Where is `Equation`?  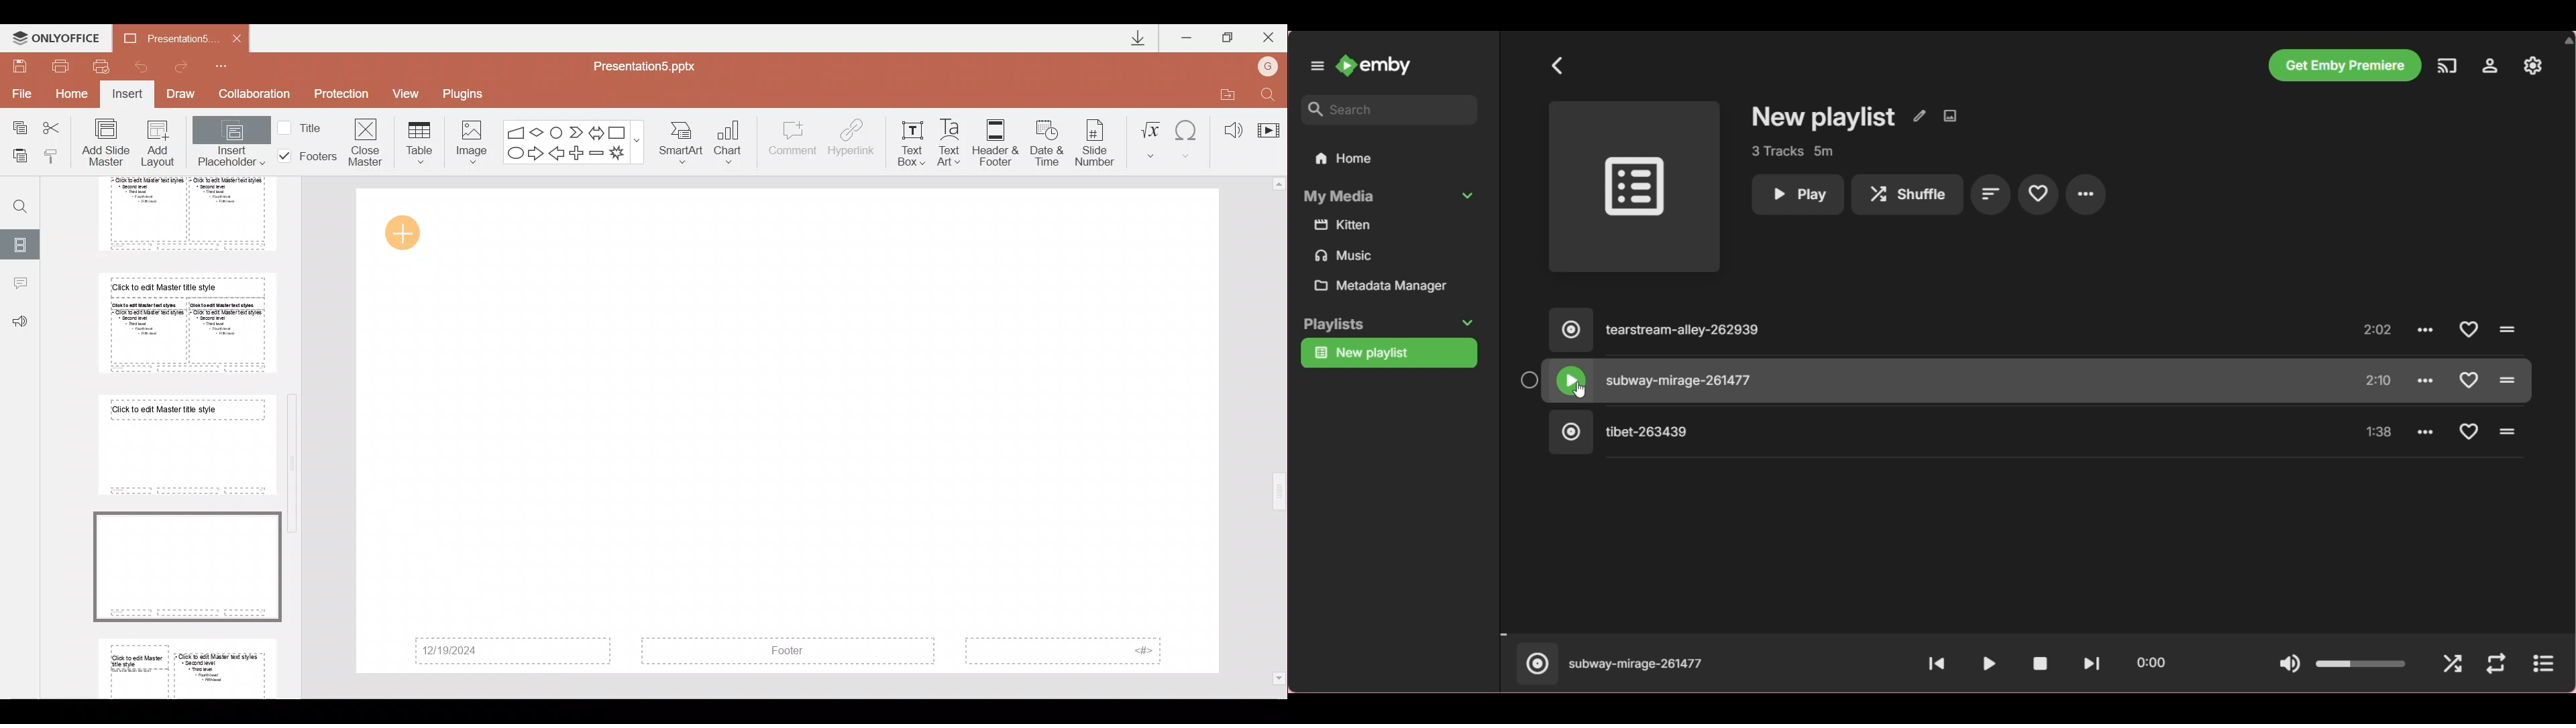 Equation is located at coordinates (1150, 137).